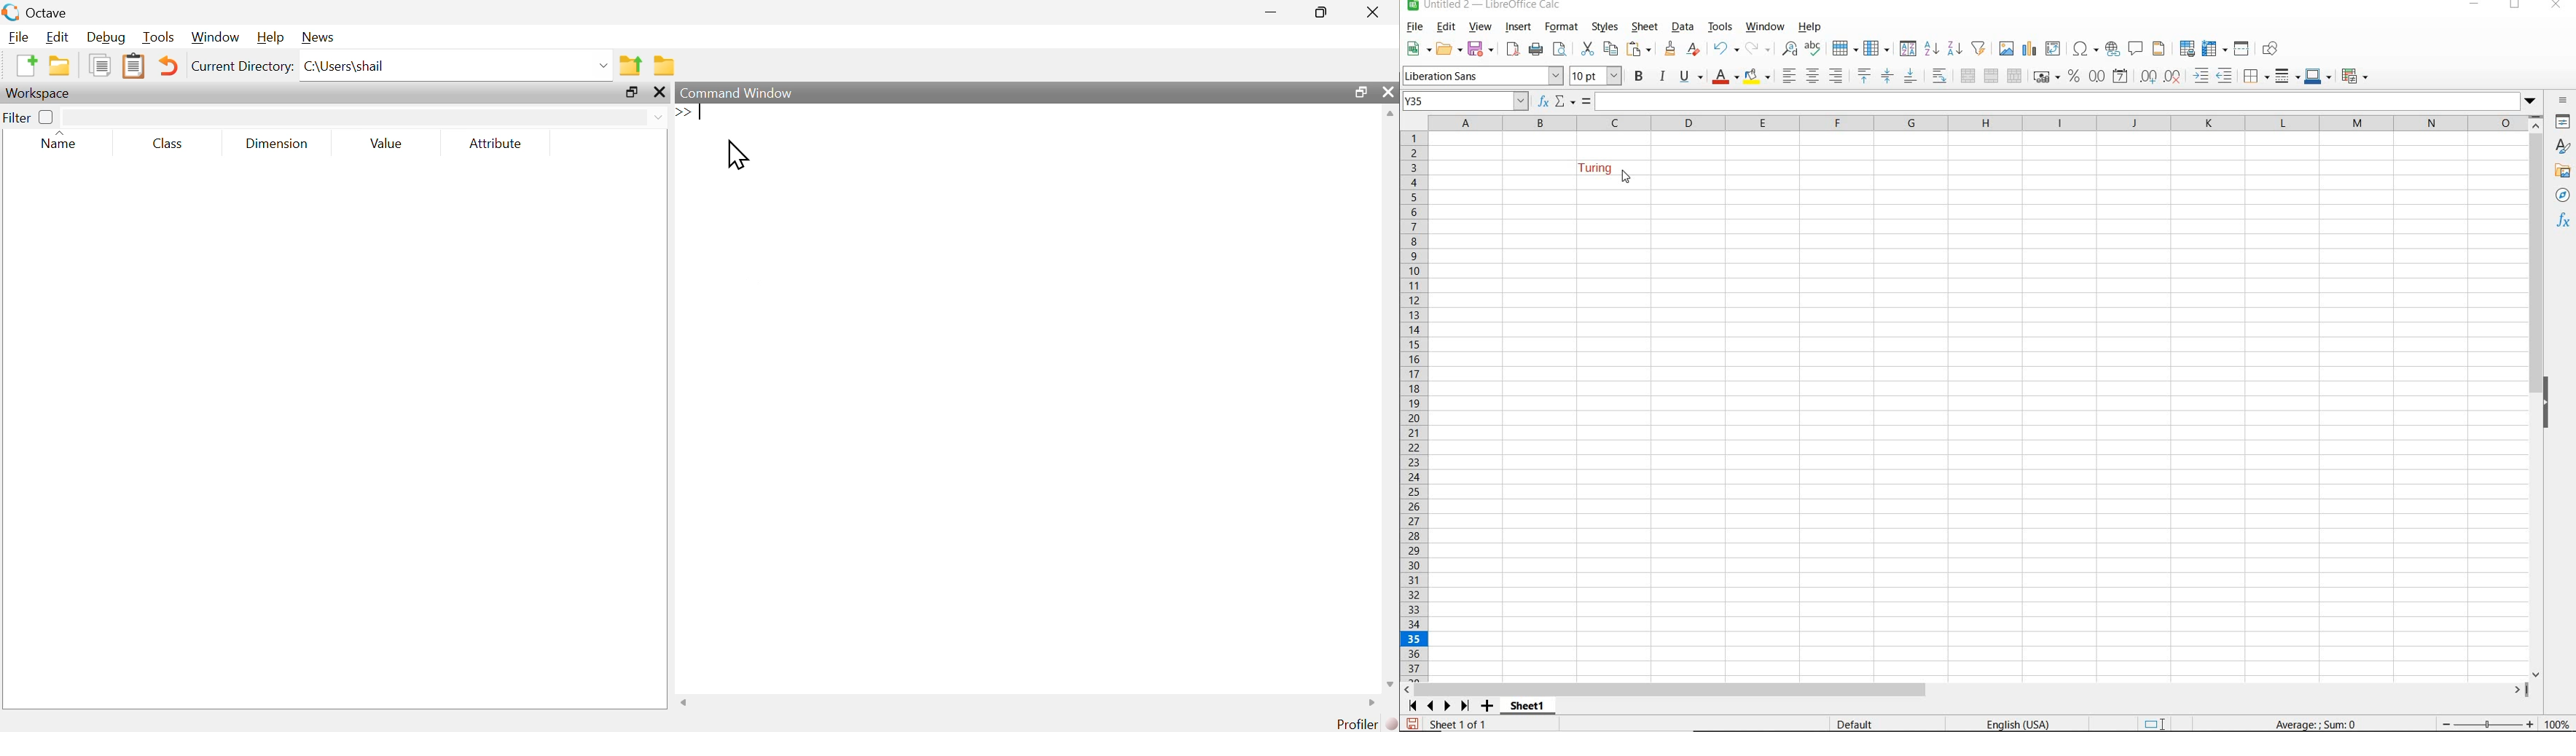  I want to click on FORMAT AS NUMBER, so click(2096, 76).